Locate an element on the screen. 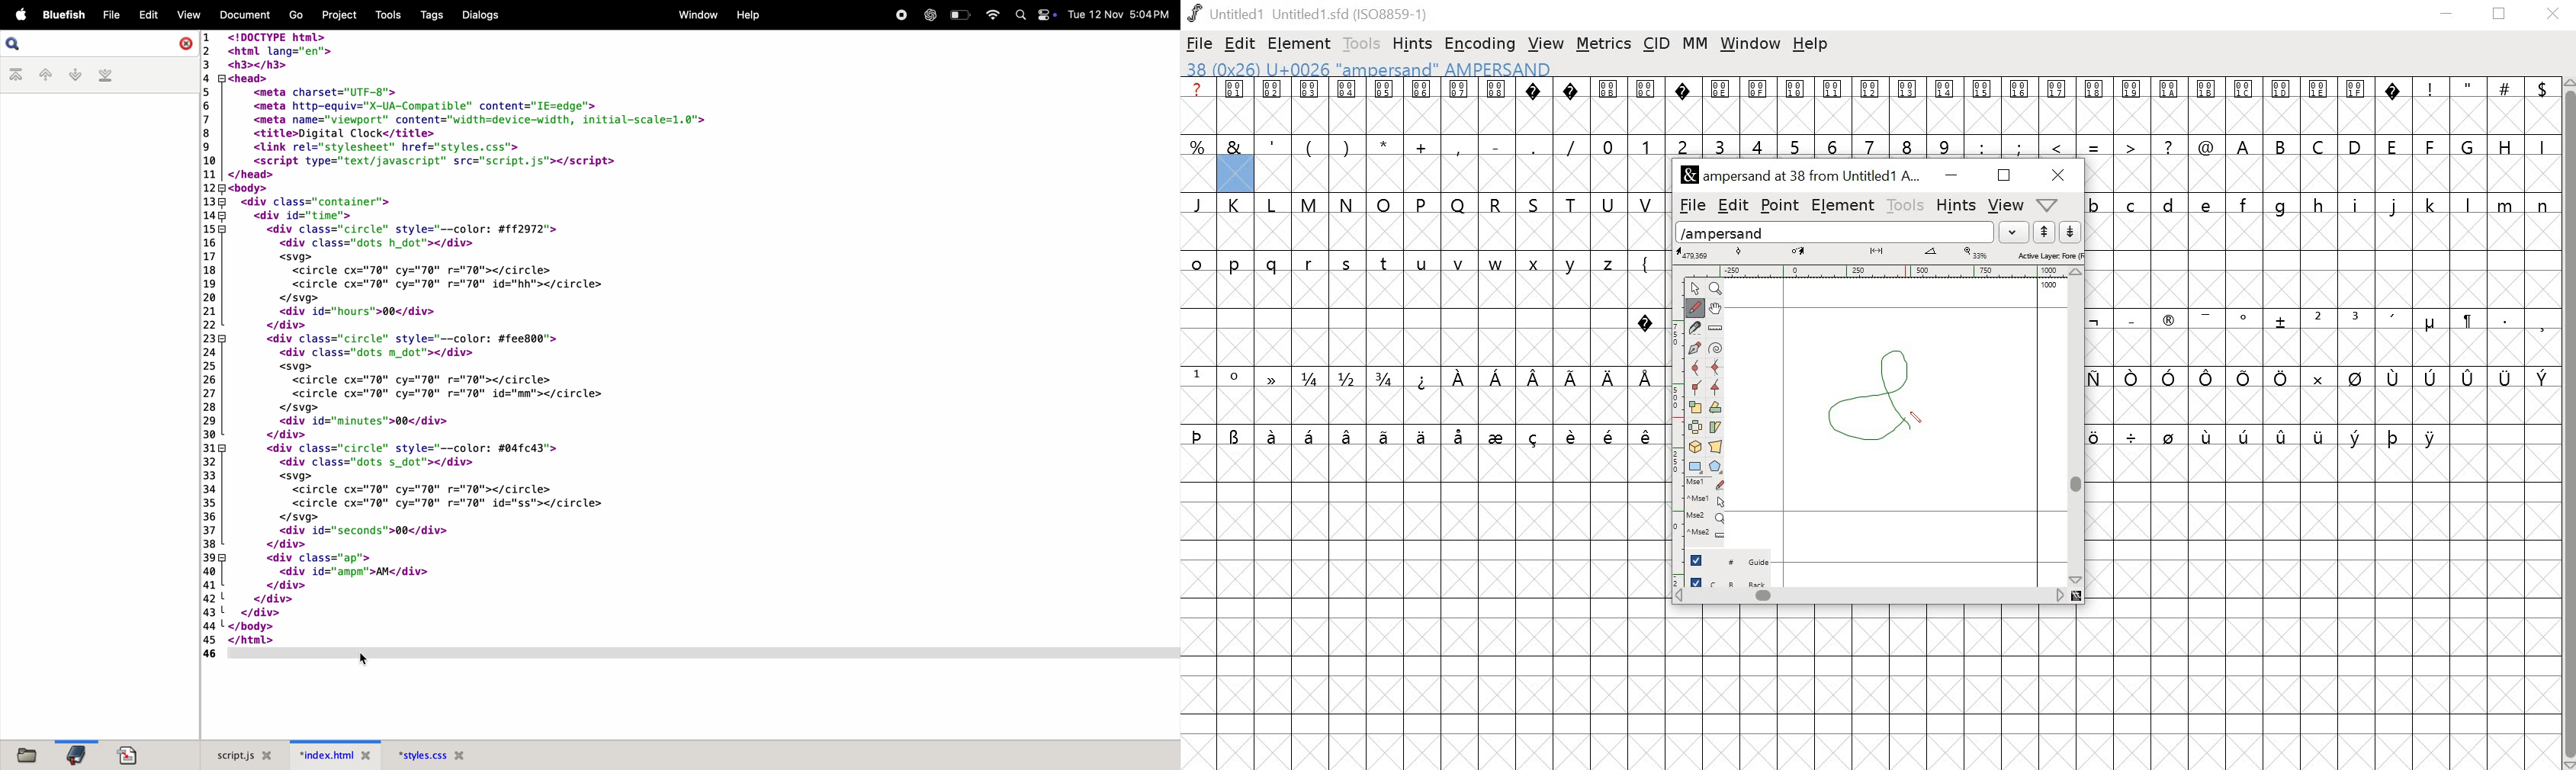 This screenshot has width=2576, height=784. 0 is located at coordinates (1609, 145).